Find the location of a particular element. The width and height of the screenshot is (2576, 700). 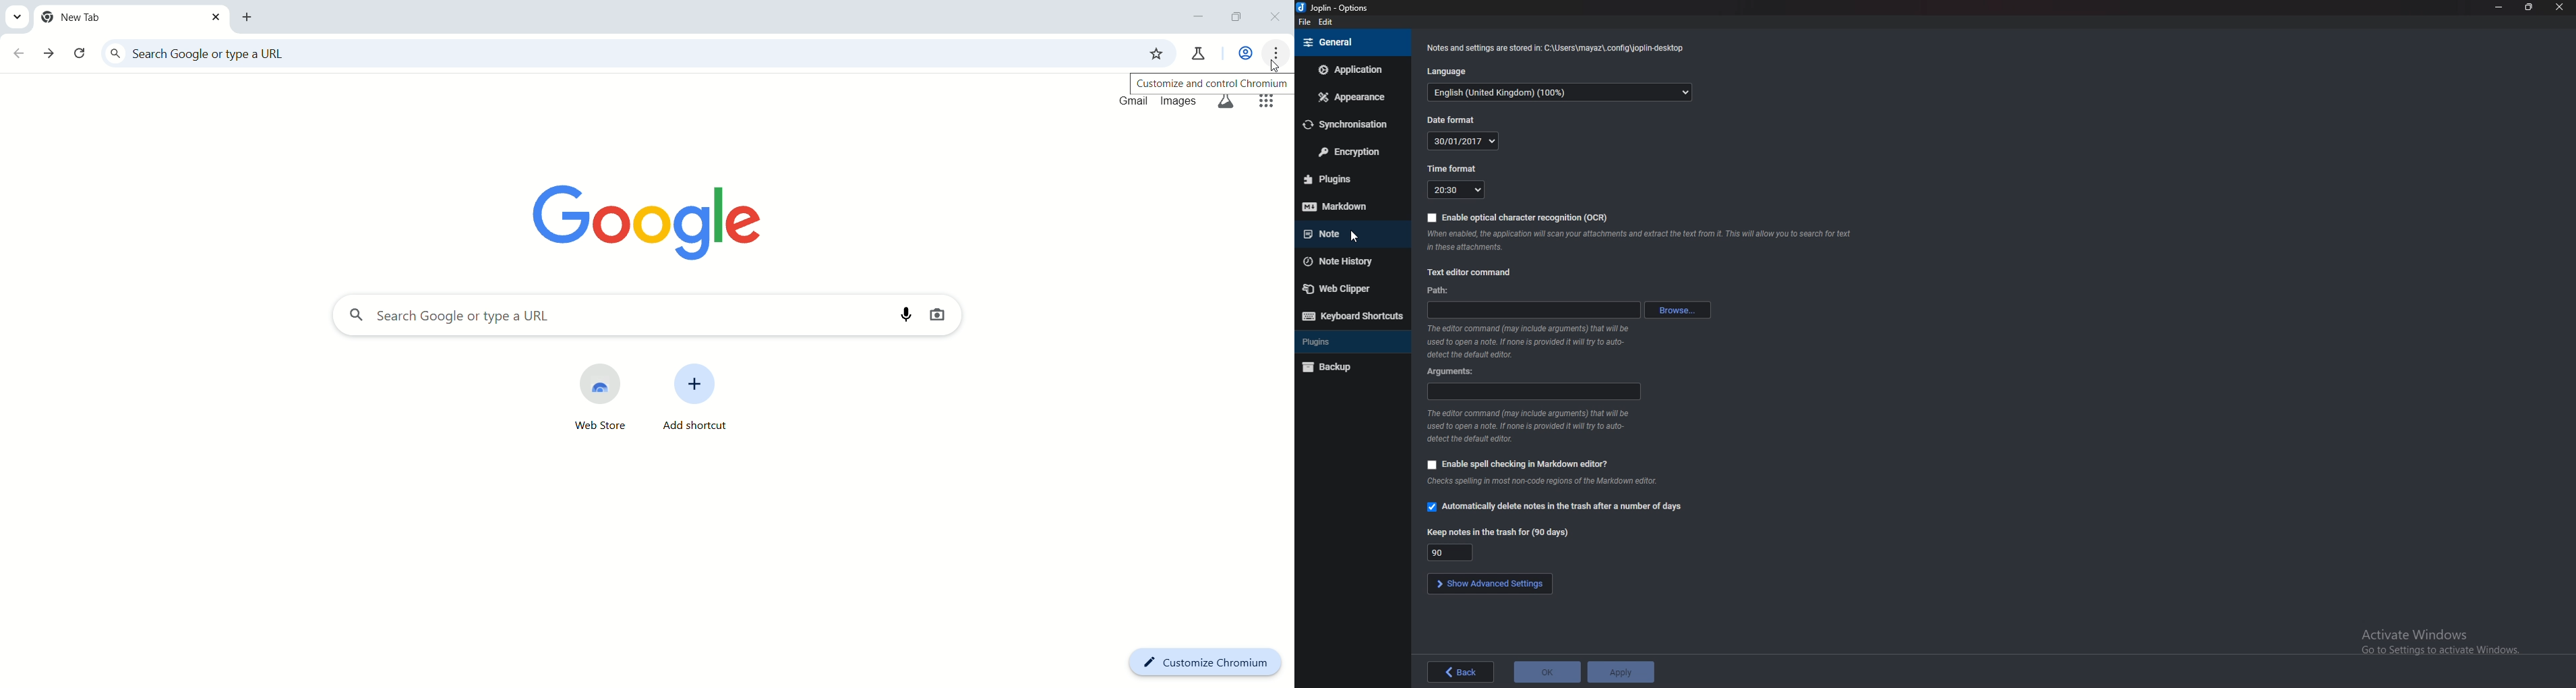

Application is located at coordinates (1350, 69).